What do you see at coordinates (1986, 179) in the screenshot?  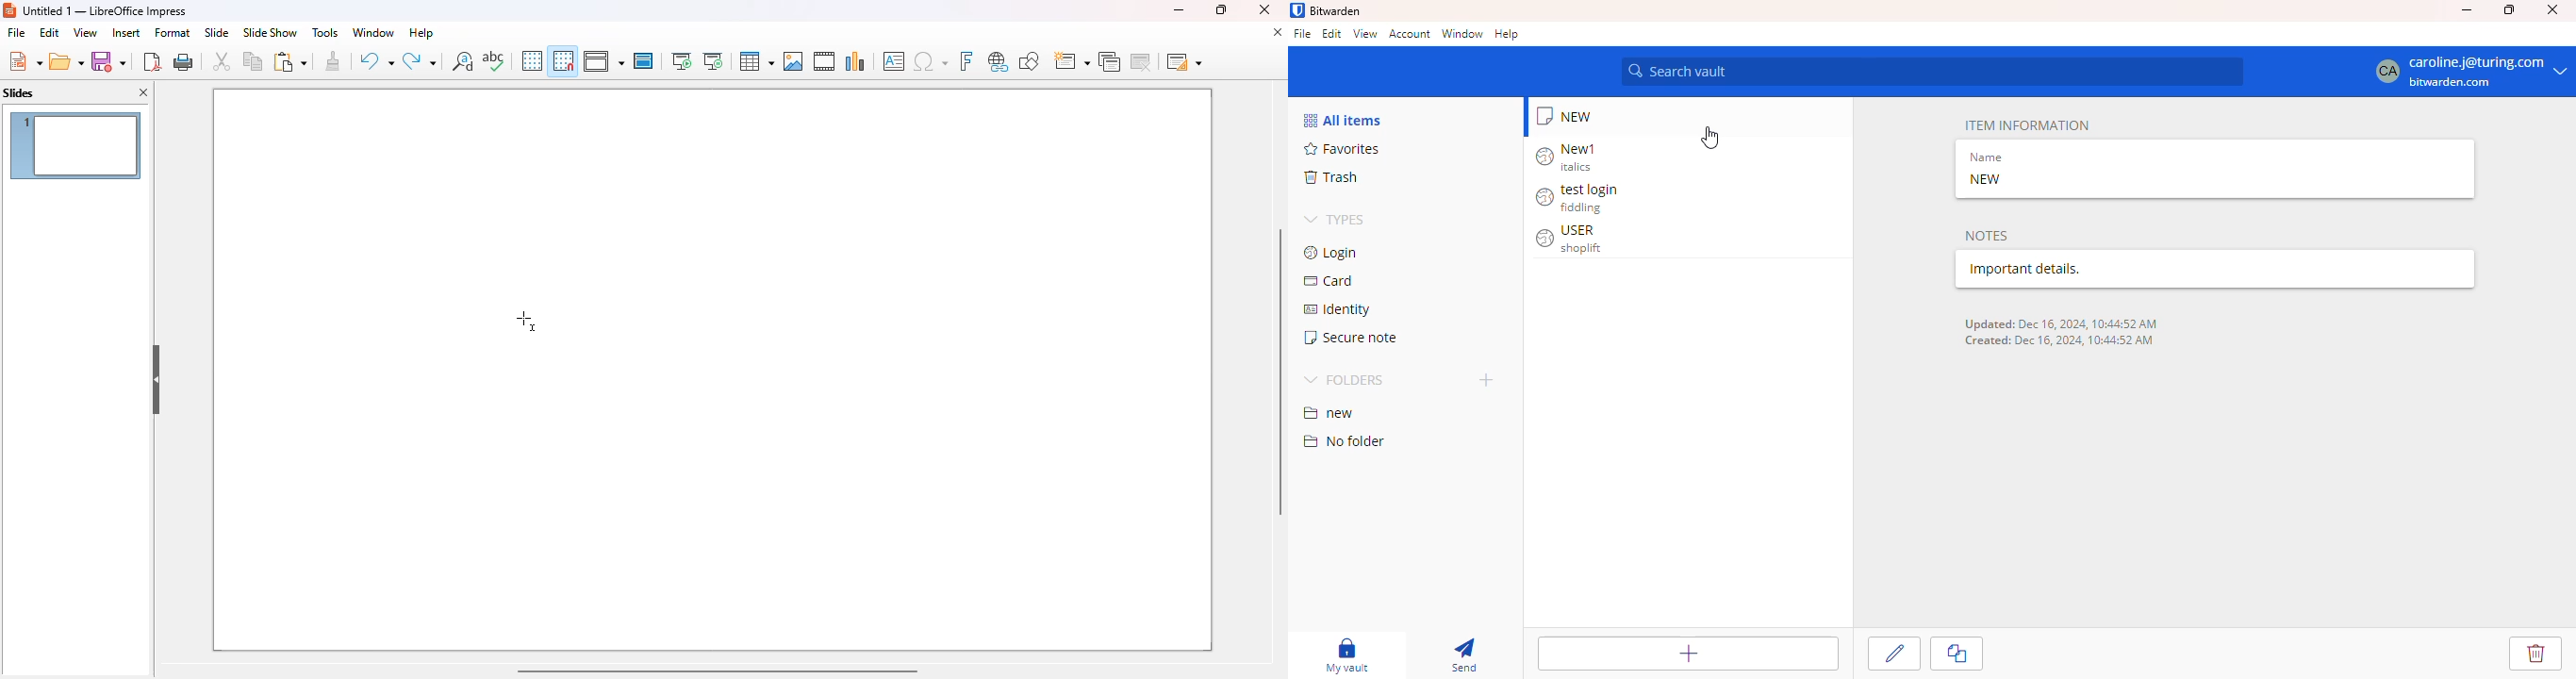 I see `NEW` at bounding box center [1986, 179].